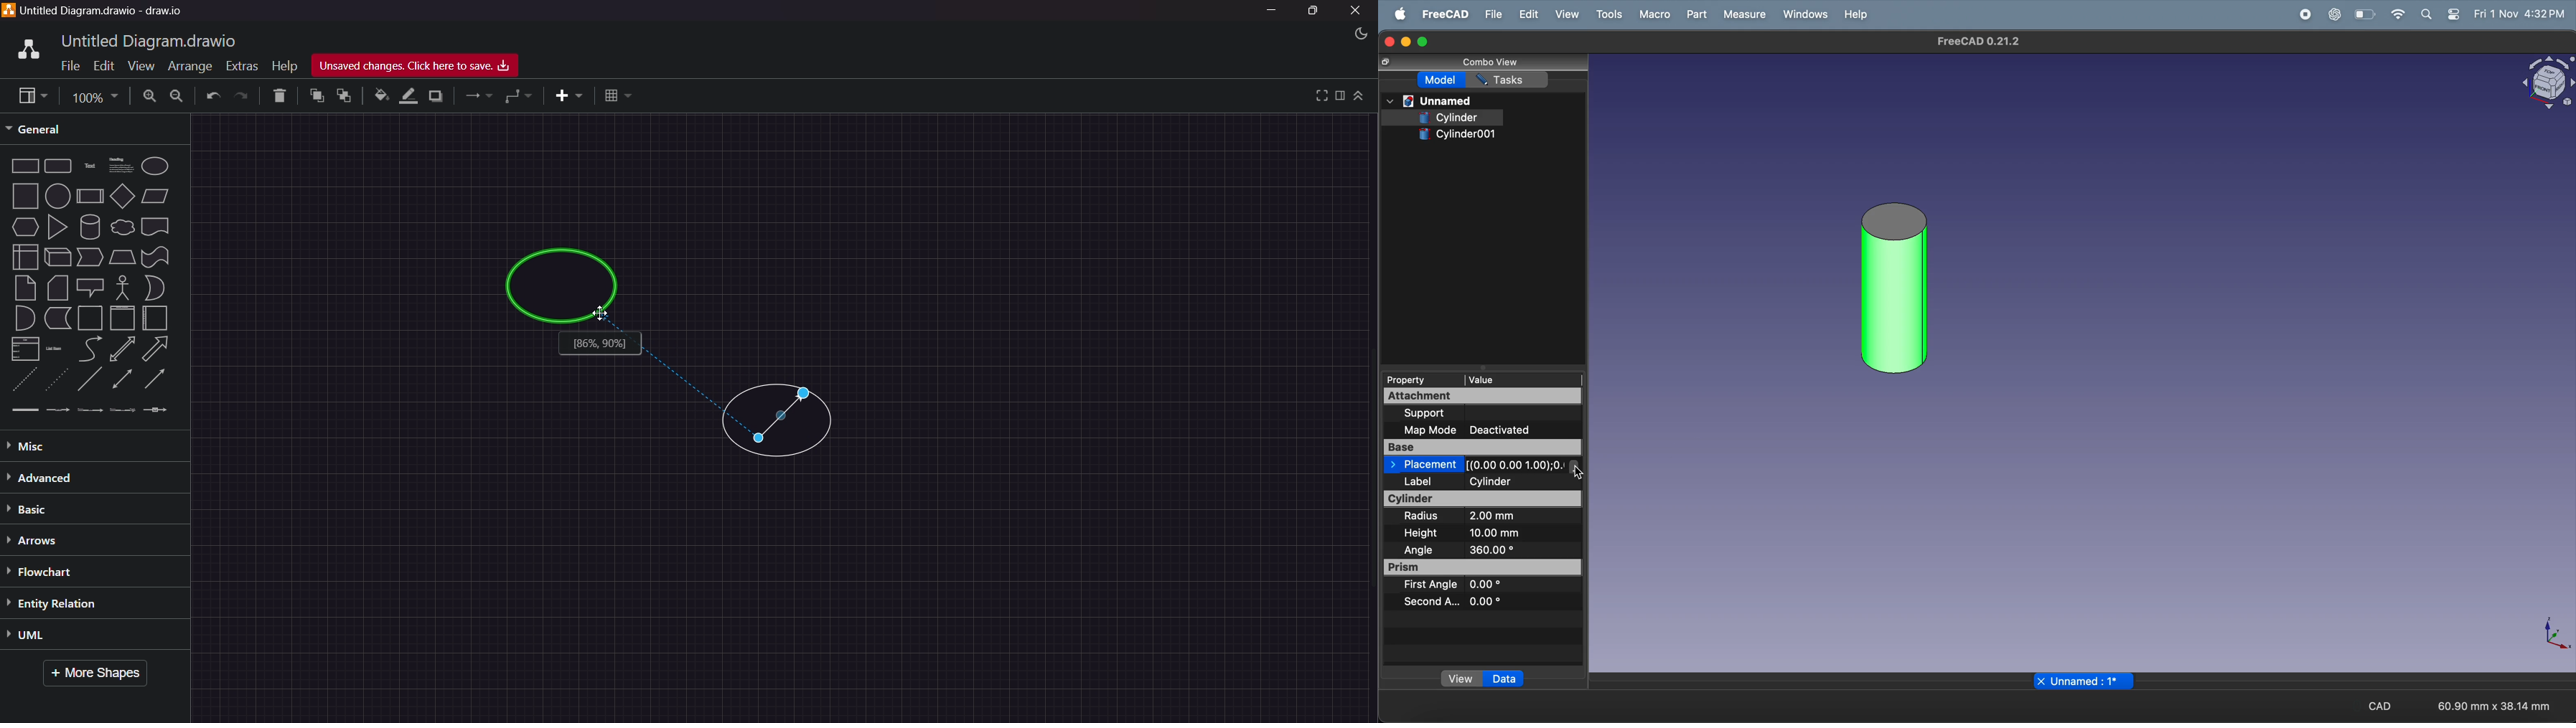 The image size is (2576, 728). What do you see at coordinates (100, 674) in the screenshot?
I see `More Shapes` at bounding box center [100, 674].